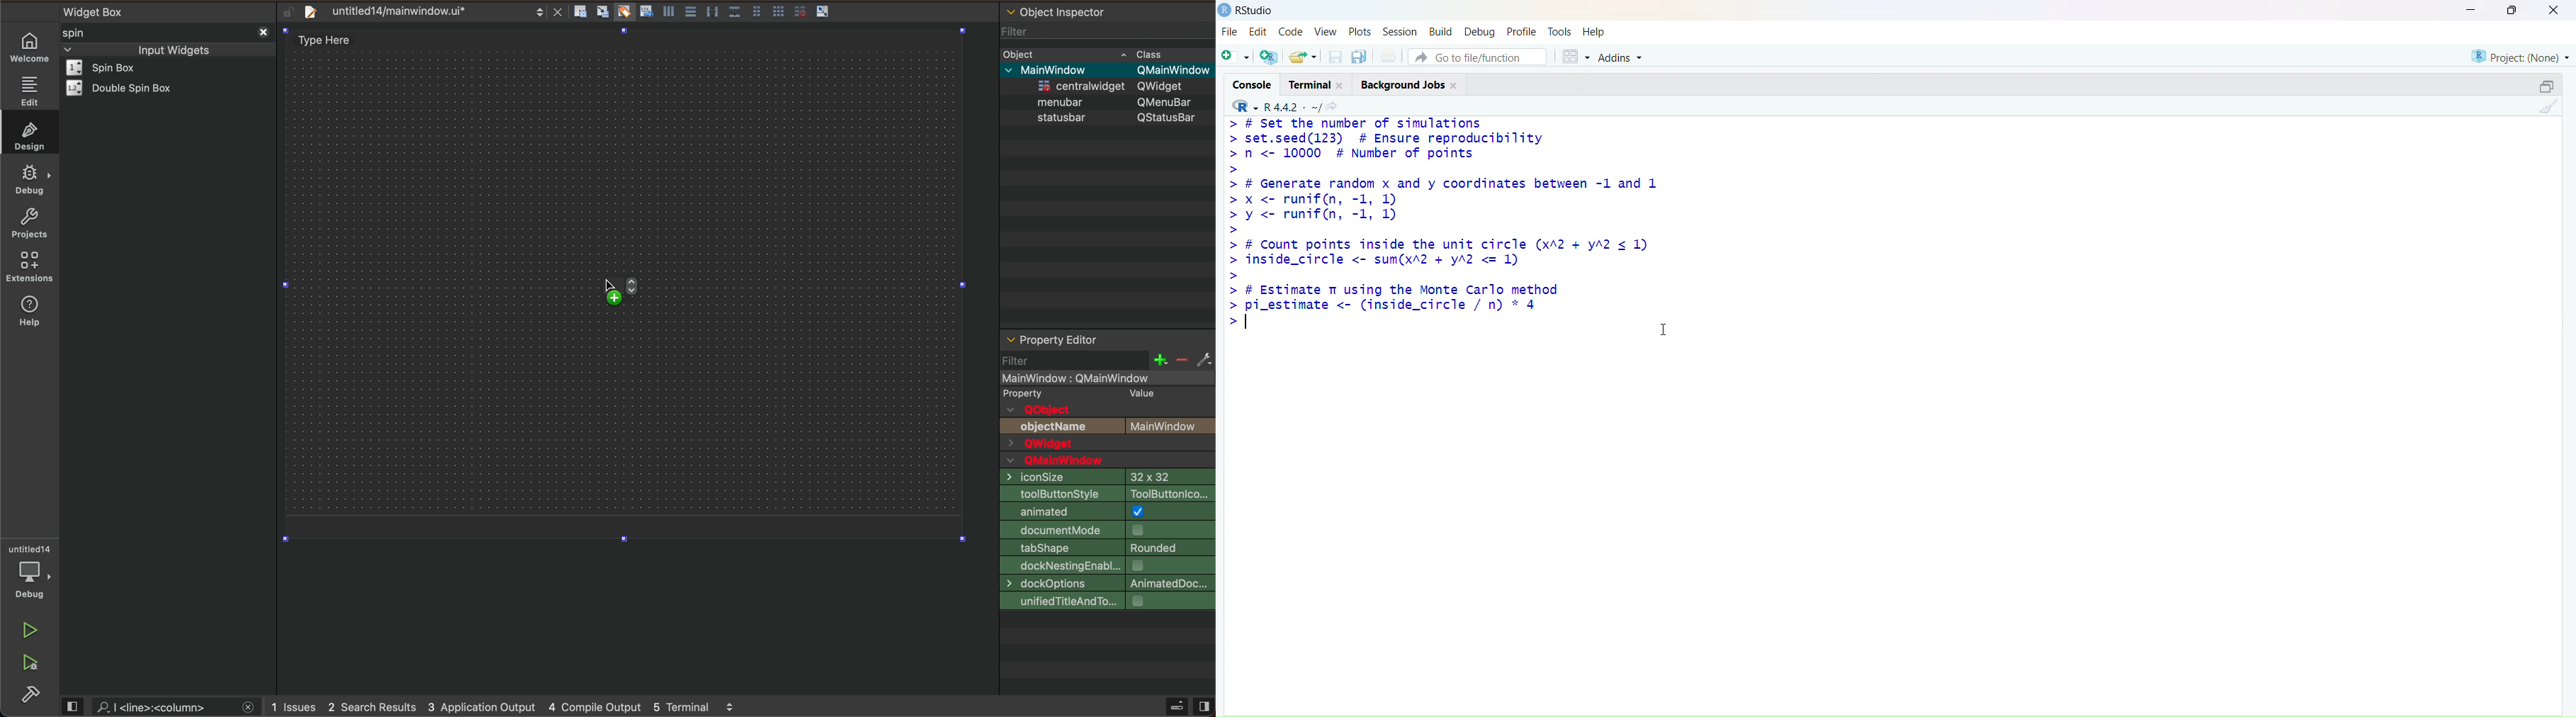 The image size is (2576, 728). Describe the element at coordinates (28, 223) in the screenshot. I see `projects` at that location.